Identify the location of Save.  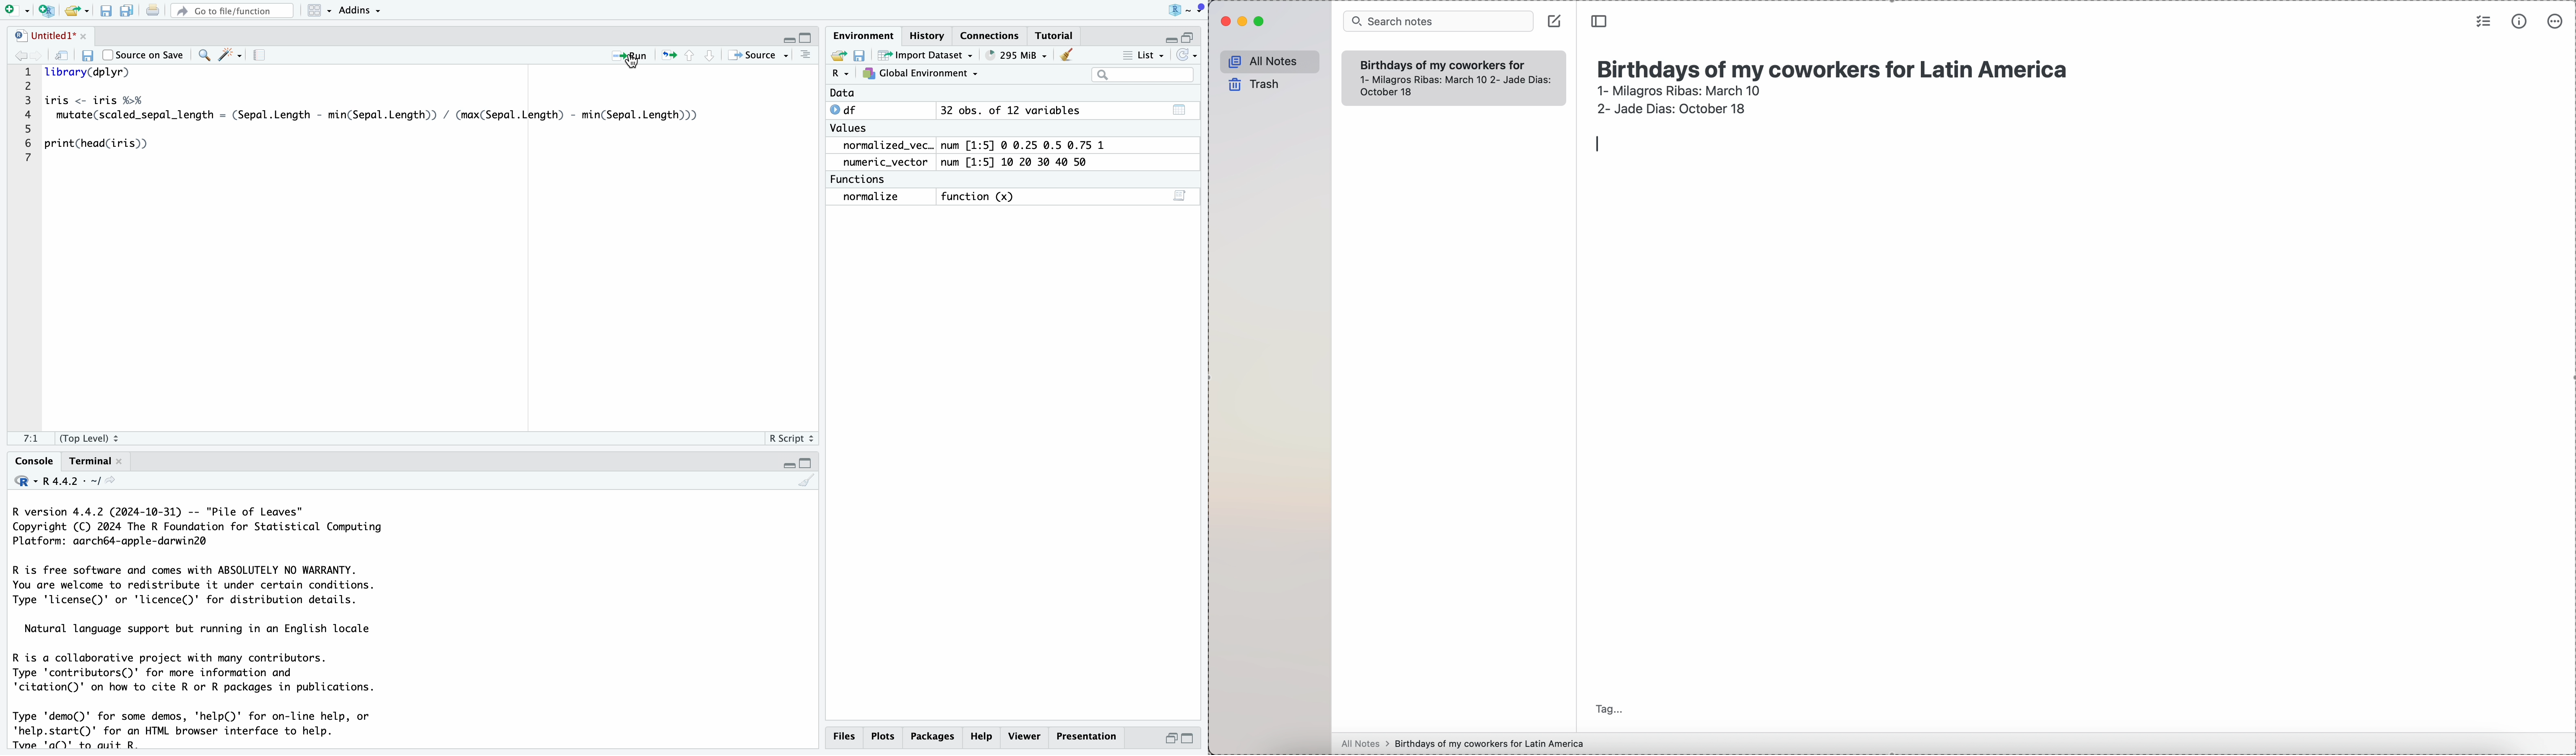
(86, 55).